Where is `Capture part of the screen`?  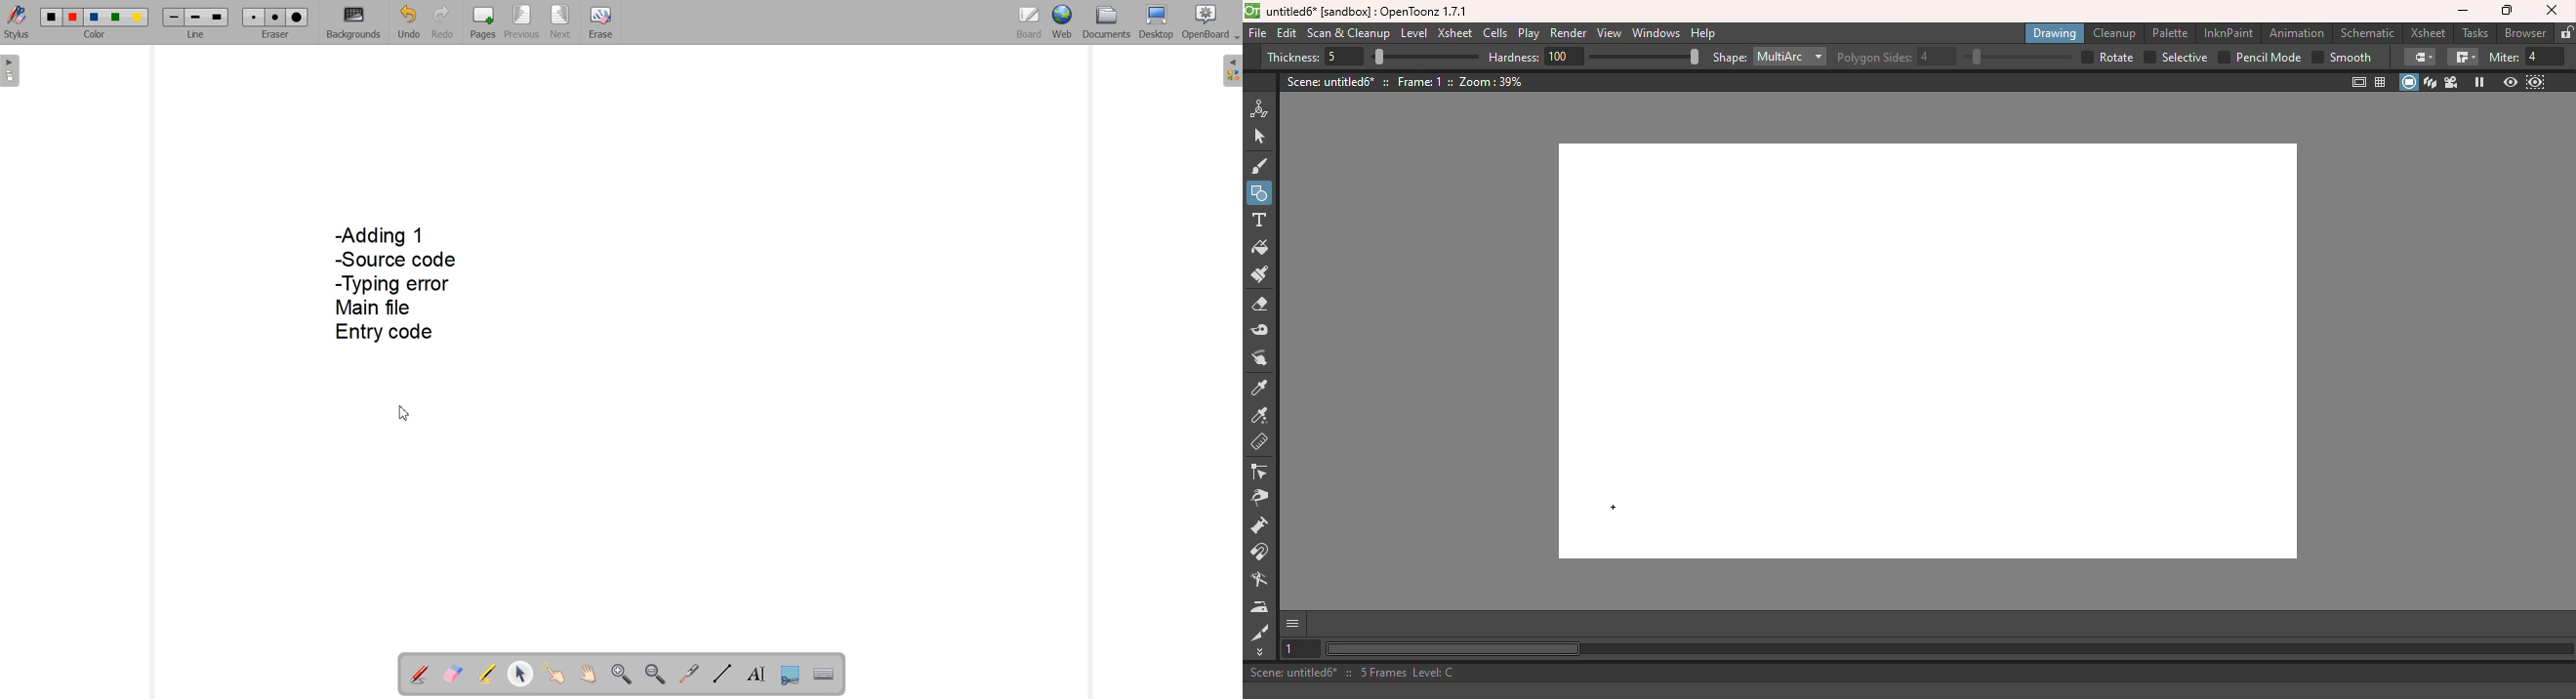 Capture part of the screen is located at coordinates (790, 673).